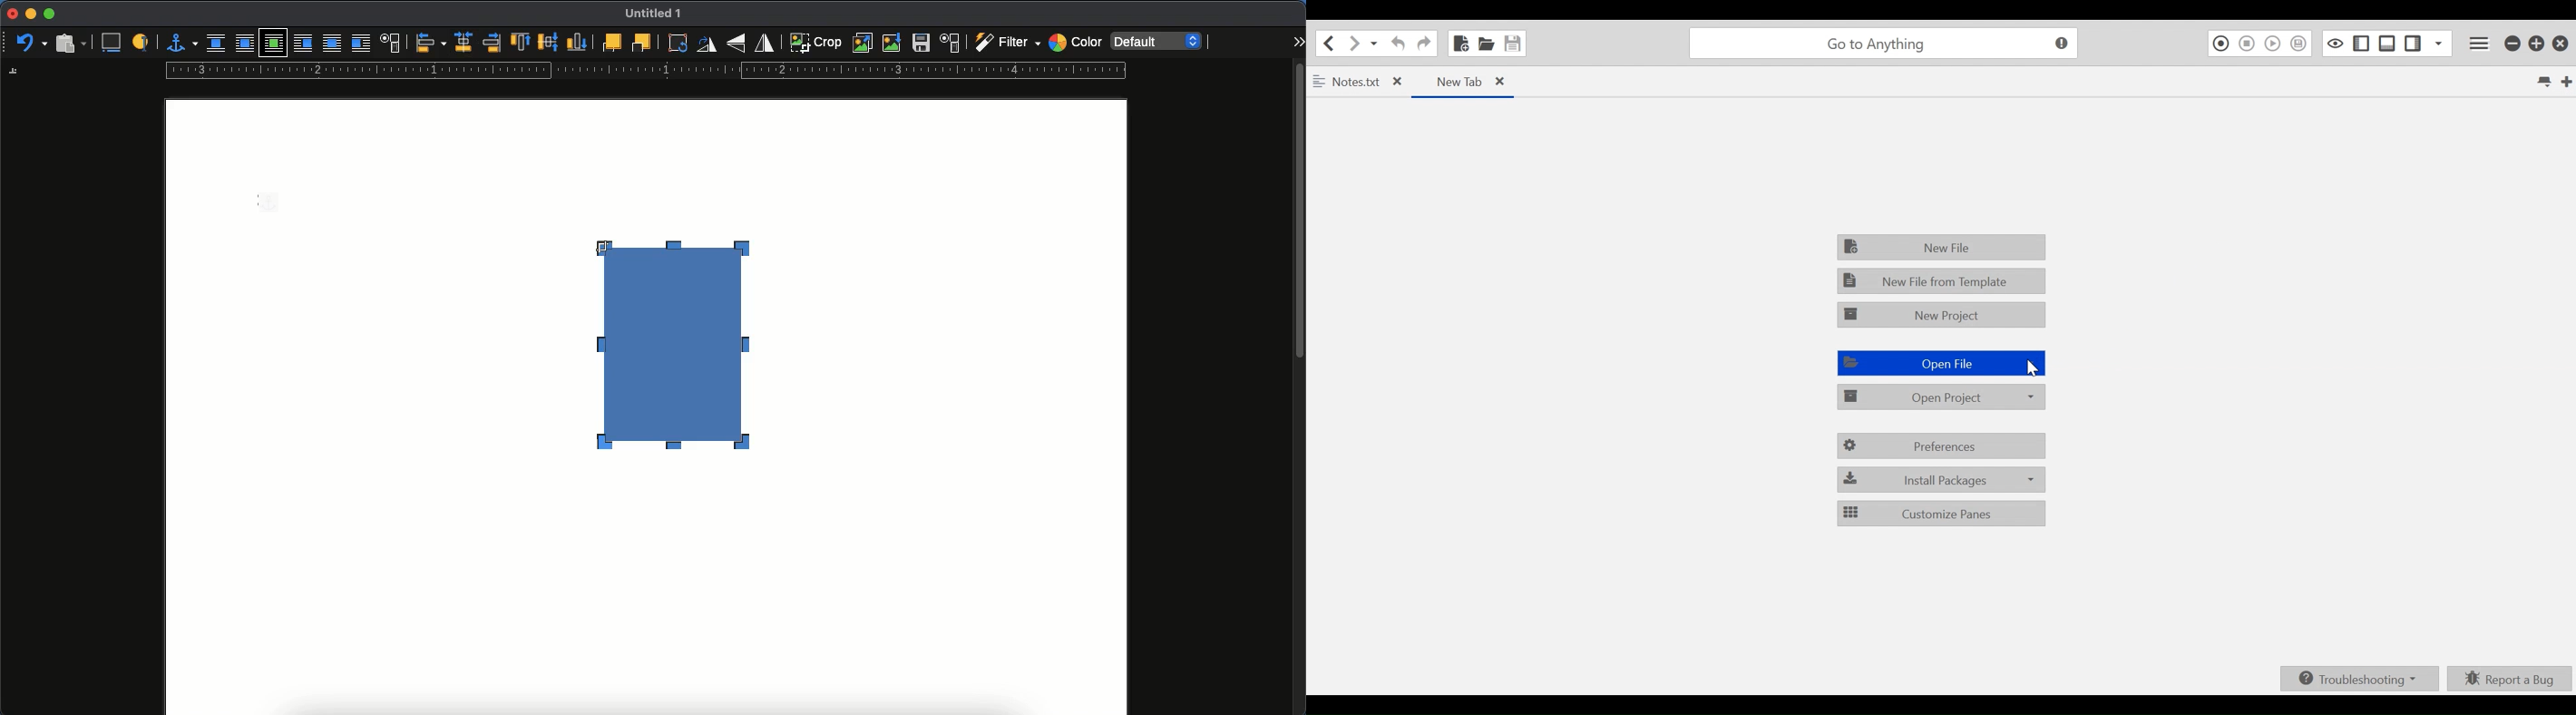 Image resolution: width=2576 pixels, height=728 pixels. Describe the element at coordinates (1940, 479) in the screenshot. I see `Install packages` at that location.